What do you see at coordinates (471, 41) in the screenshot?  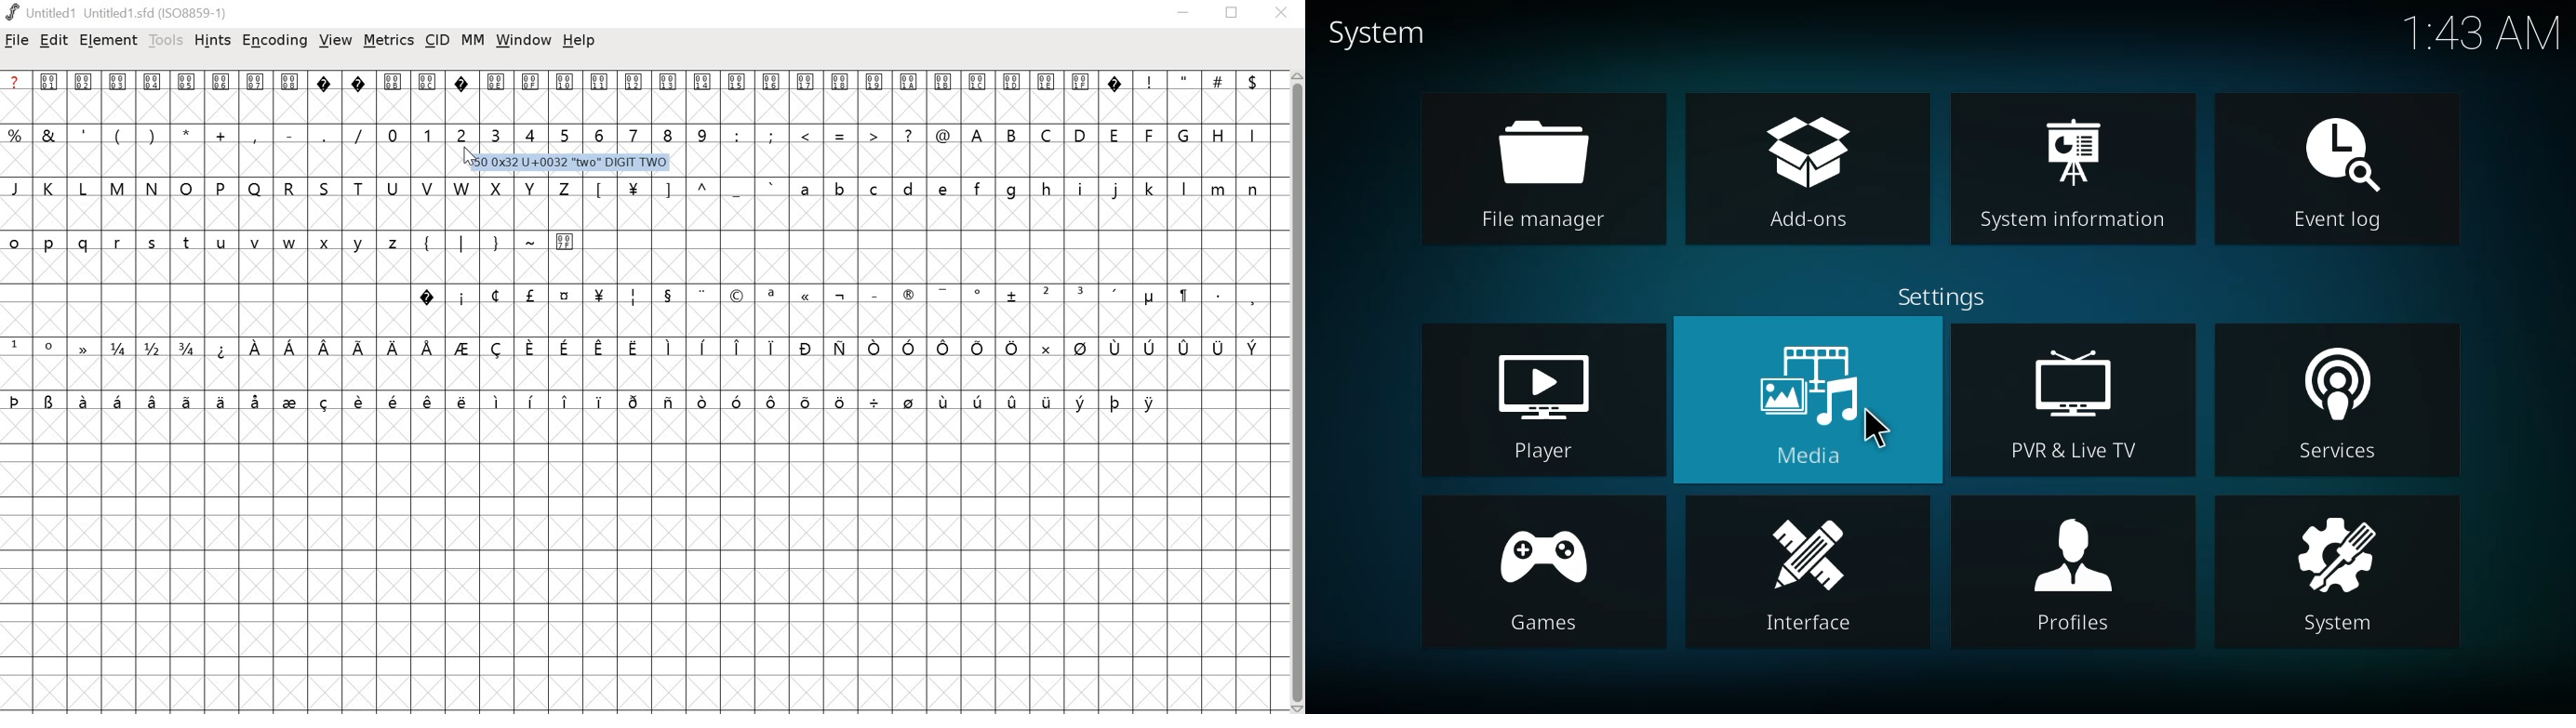 I see `MM` at bounding box center [471, 41].